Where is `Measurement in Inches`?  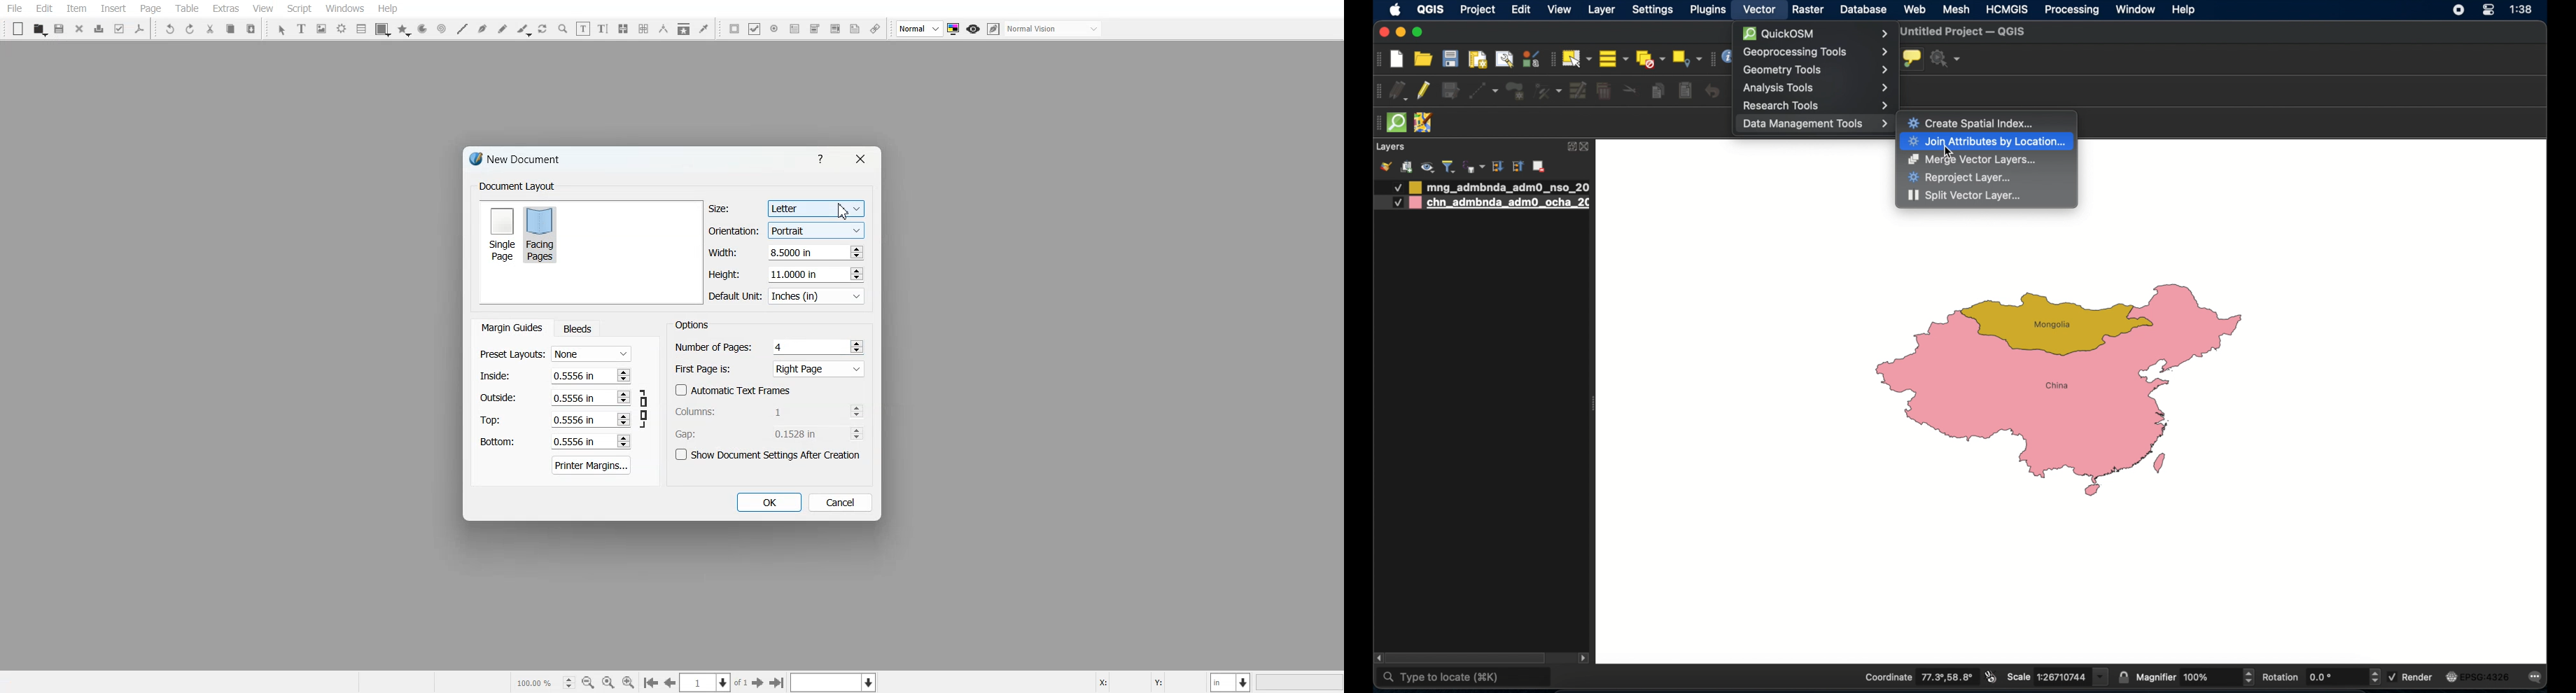
Measurement in Inches is located at coordinates (1231, 682).